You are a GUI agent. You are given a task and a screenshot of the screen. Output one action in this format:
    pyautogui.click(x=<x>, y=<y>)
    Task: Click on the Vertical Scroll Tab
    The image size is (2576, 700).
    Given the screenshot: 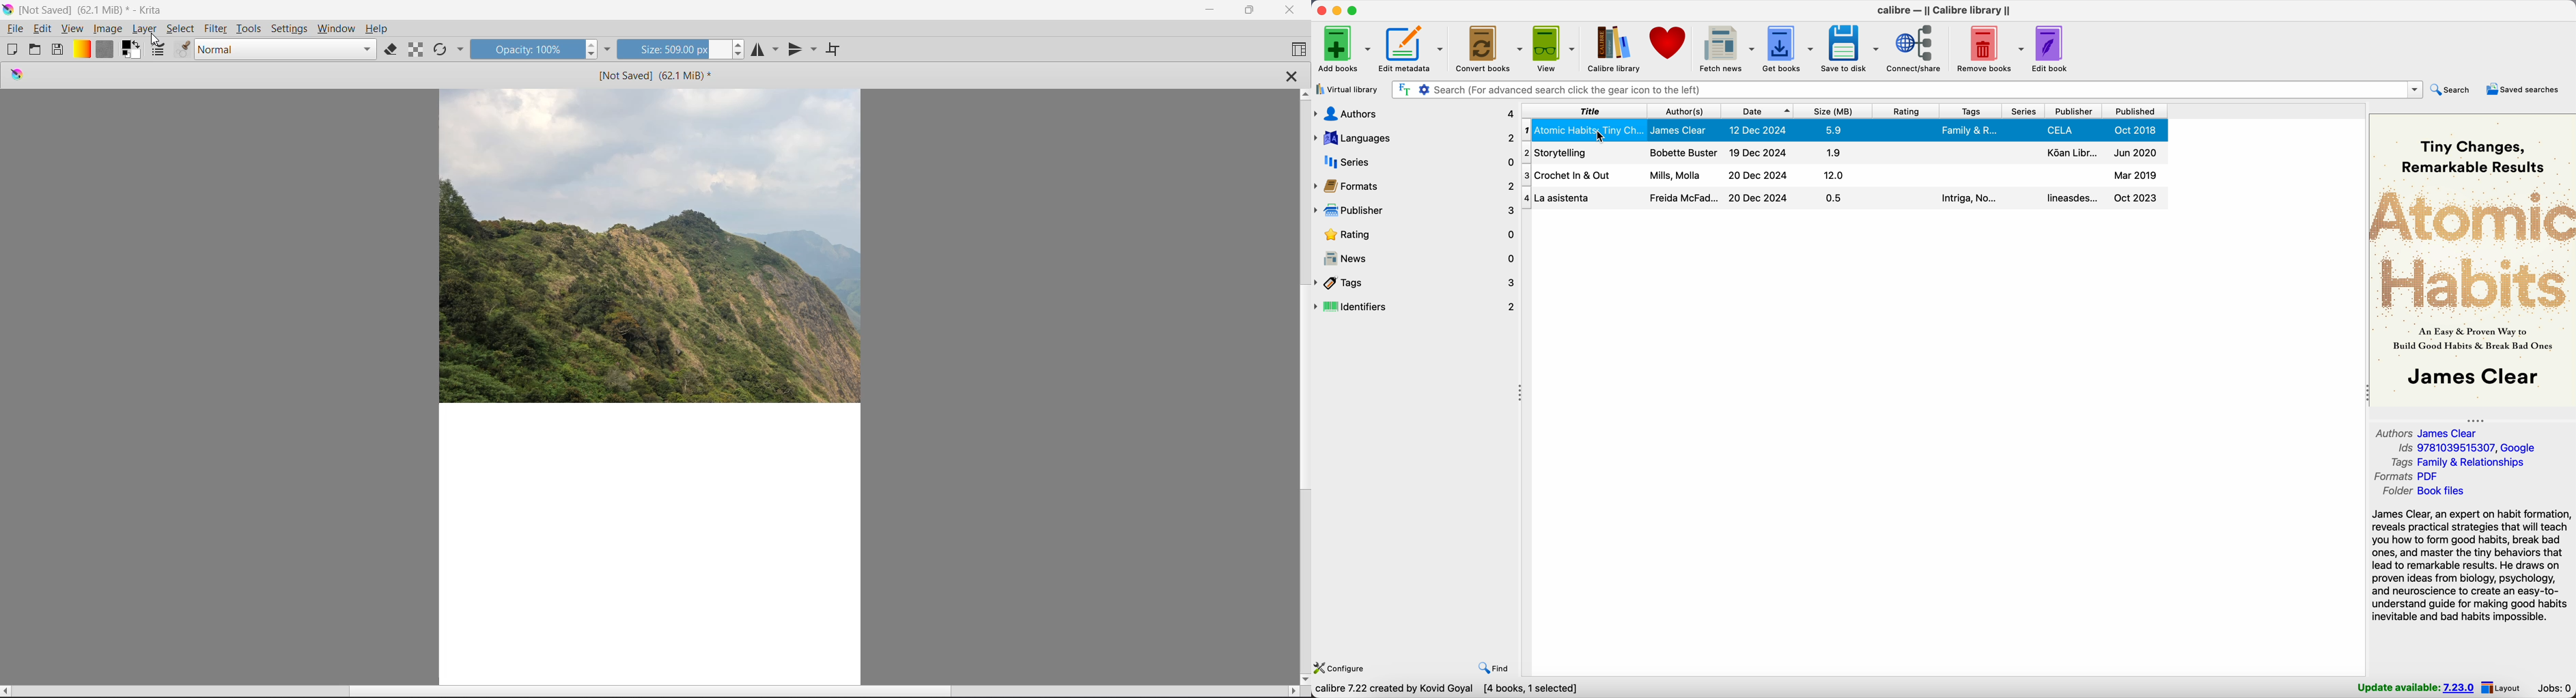 What is the action you would take?
    pyautogui.click(x=1303, y=386)
    